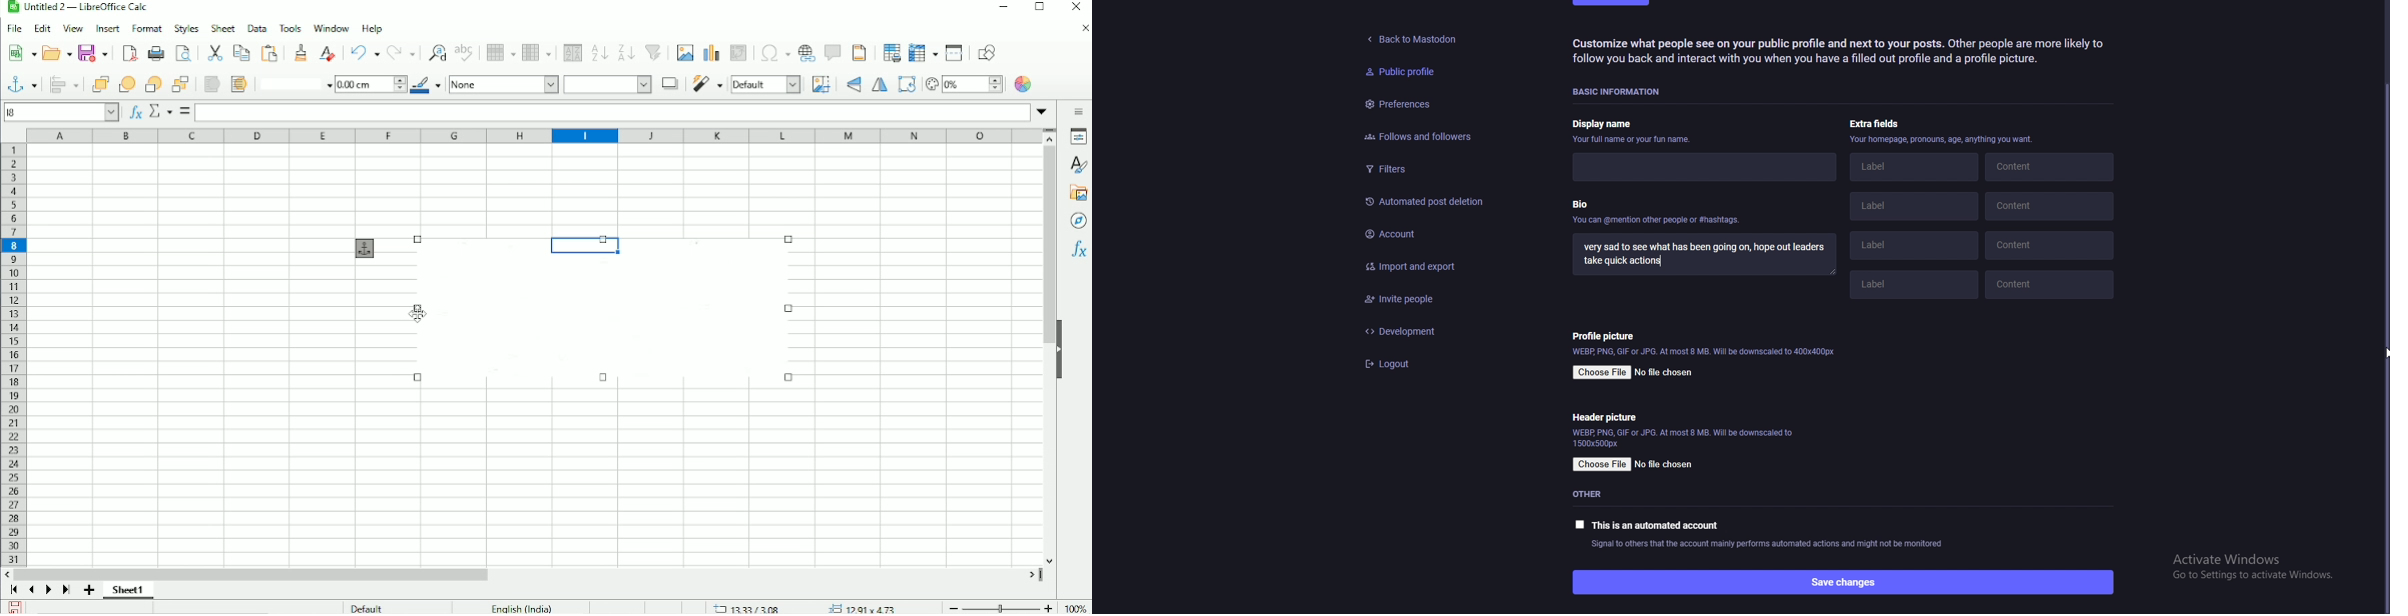 The image size is (2408, 616). Describe the element at coordinates (128, 54) in the screenshot. I see `Export directly as PDF` at that location.